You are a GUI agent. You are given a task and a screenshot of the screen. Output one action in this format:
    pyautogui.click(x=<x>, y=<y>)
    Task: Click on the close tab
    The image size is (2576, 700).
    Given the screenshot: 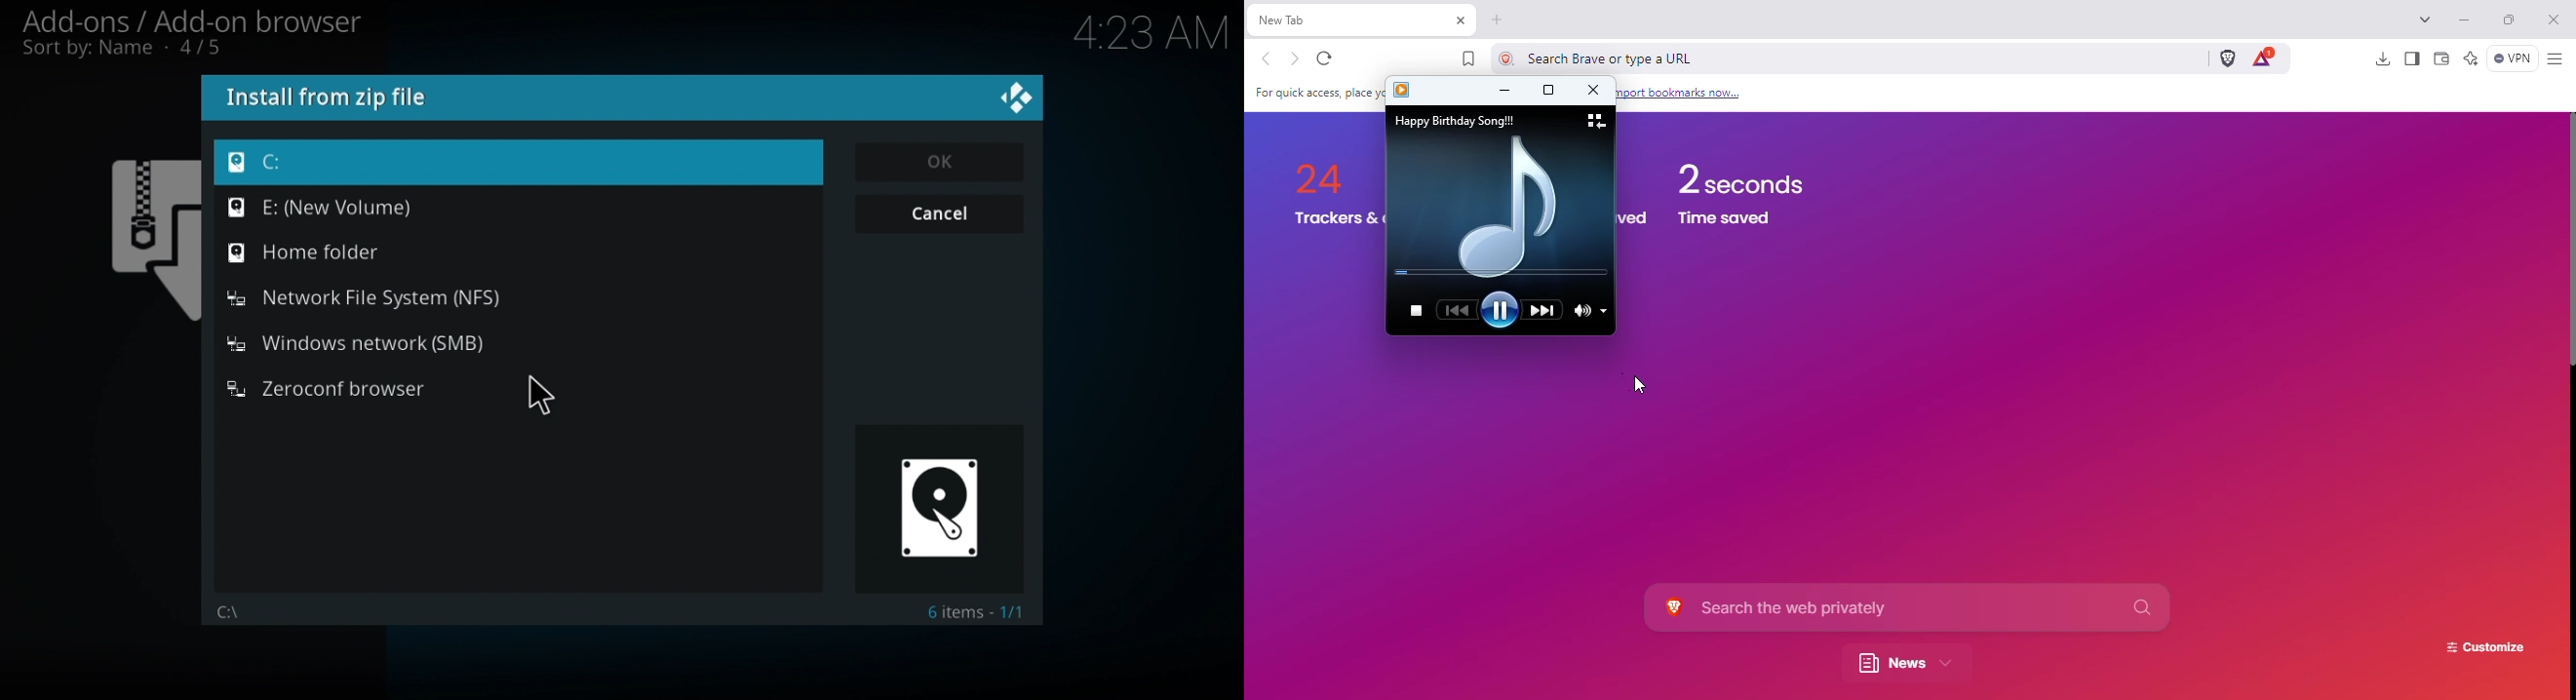 What is the action you would take?
    pyautogui.click(x=1461, y=20)
    